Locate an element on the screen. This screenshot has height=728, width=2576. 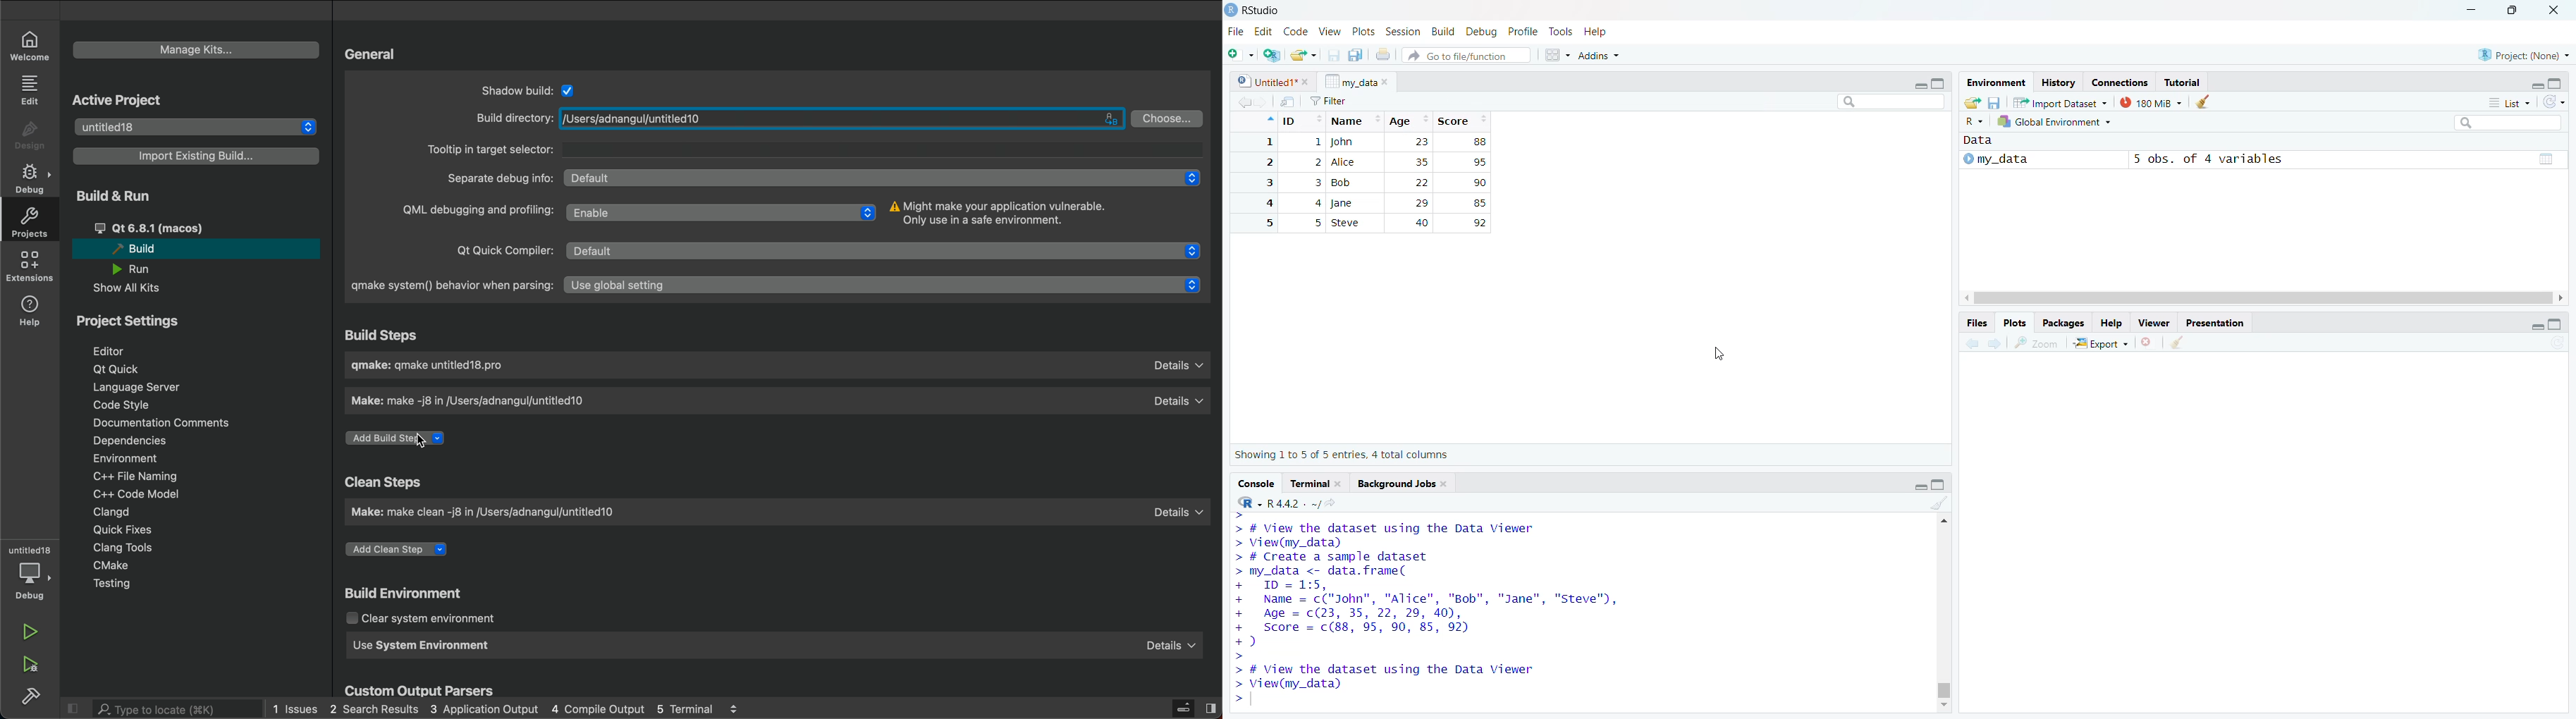
Tutorial is located at coordinates (2183, 82).